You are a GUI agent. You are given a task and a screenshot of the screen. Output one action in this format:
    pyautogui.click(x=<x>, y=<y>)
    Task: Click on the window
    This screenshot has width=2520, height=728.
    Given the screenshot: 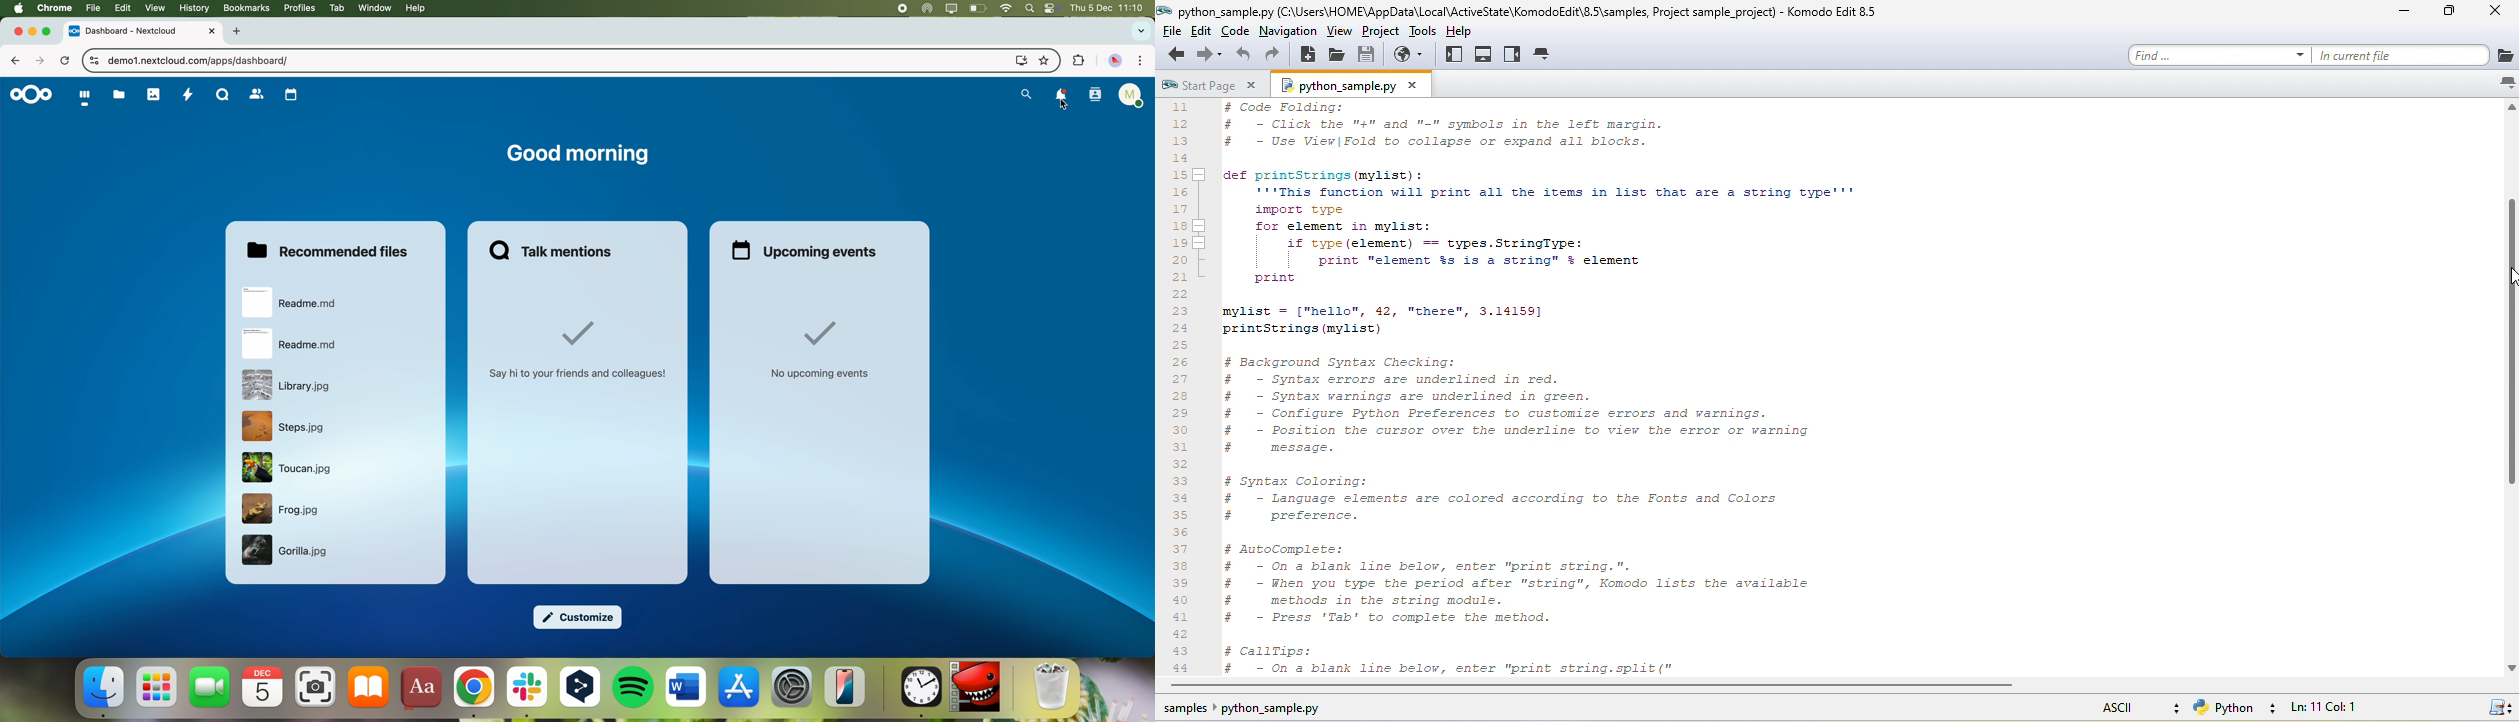 What is the action you would take?
    pyautogui.click(x=375, y=9)
    